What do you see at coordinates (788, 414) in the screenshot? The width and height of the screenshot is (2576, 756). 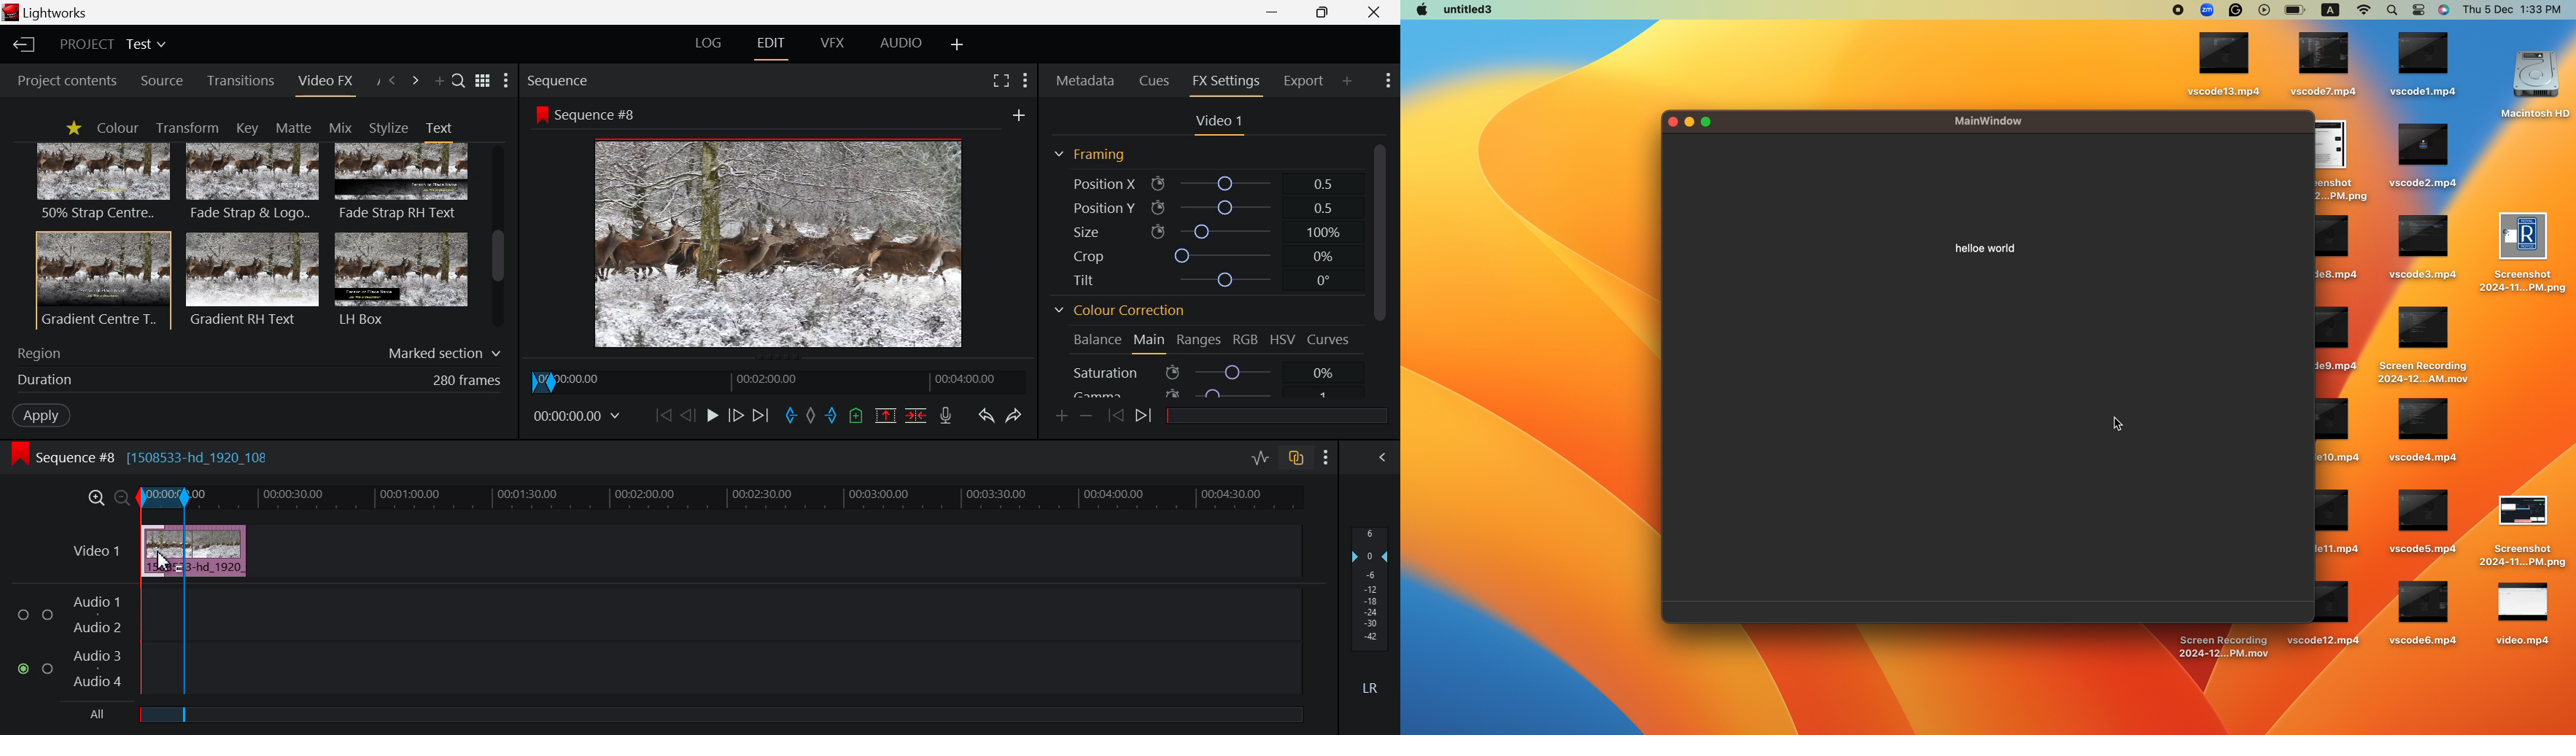 I see `Mark In` at bounding box center [788, 414].